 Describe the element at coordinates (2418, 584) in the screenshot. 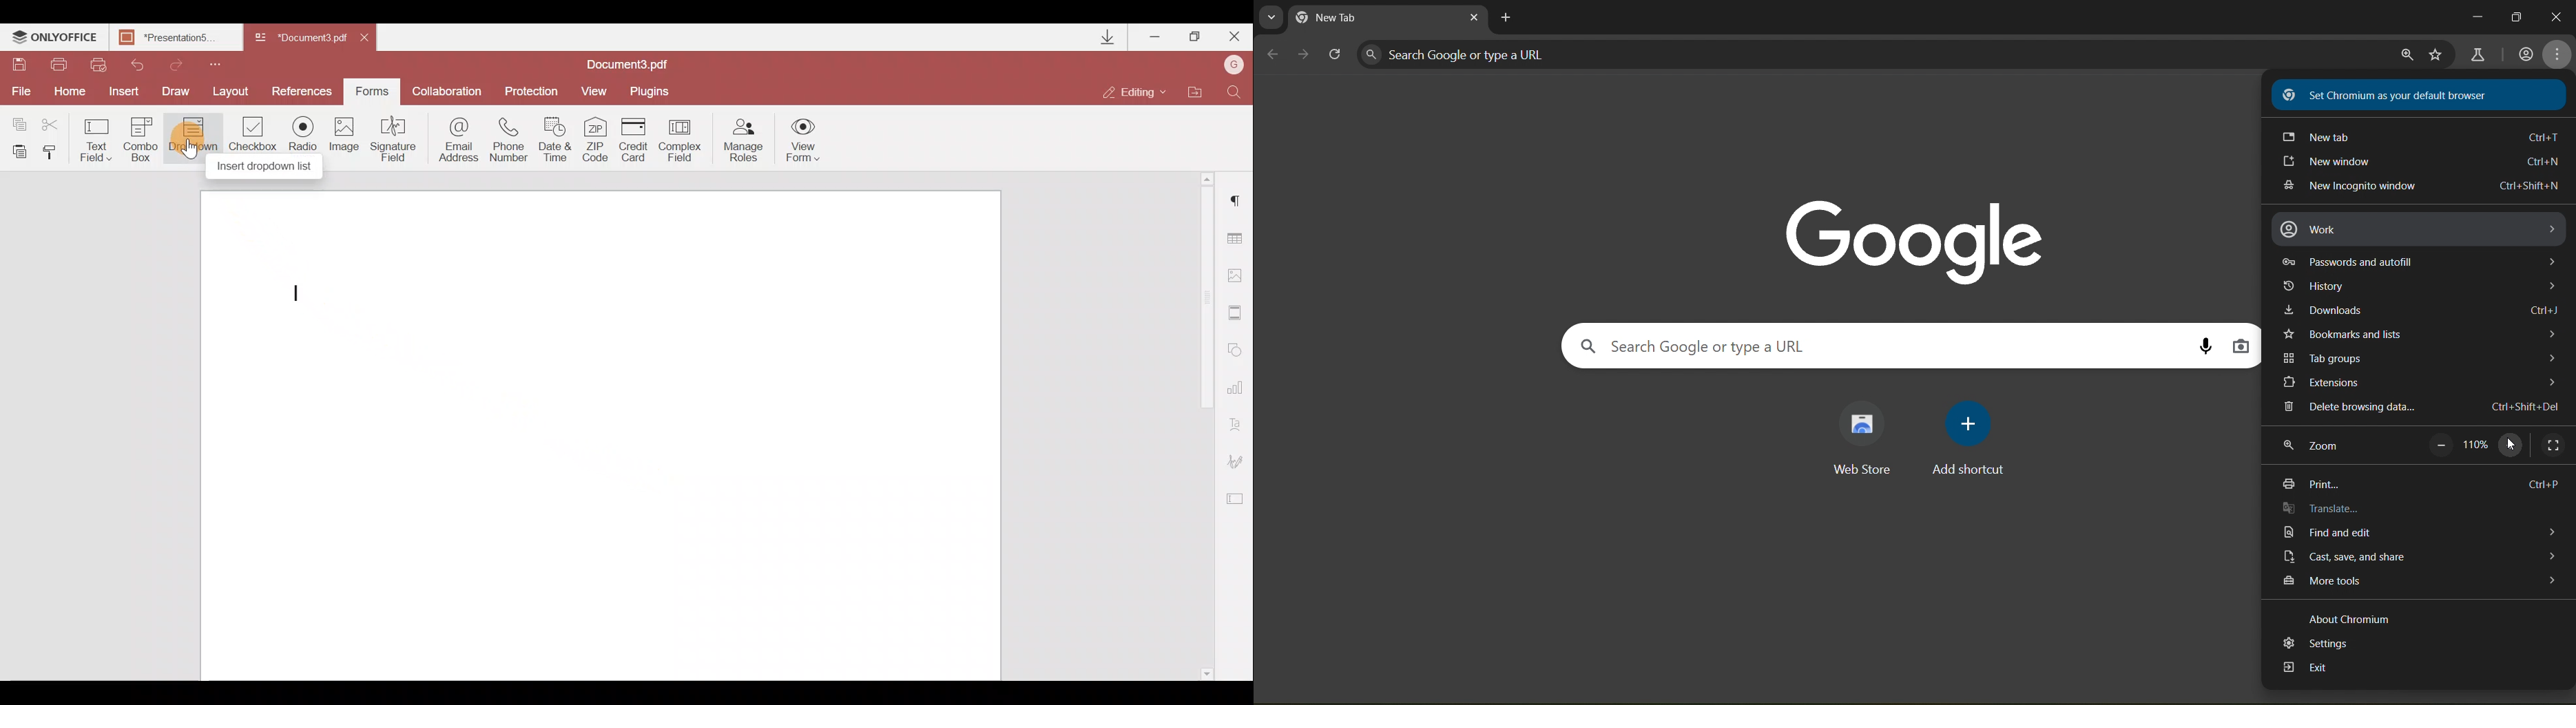

I see `more tools` at that location.